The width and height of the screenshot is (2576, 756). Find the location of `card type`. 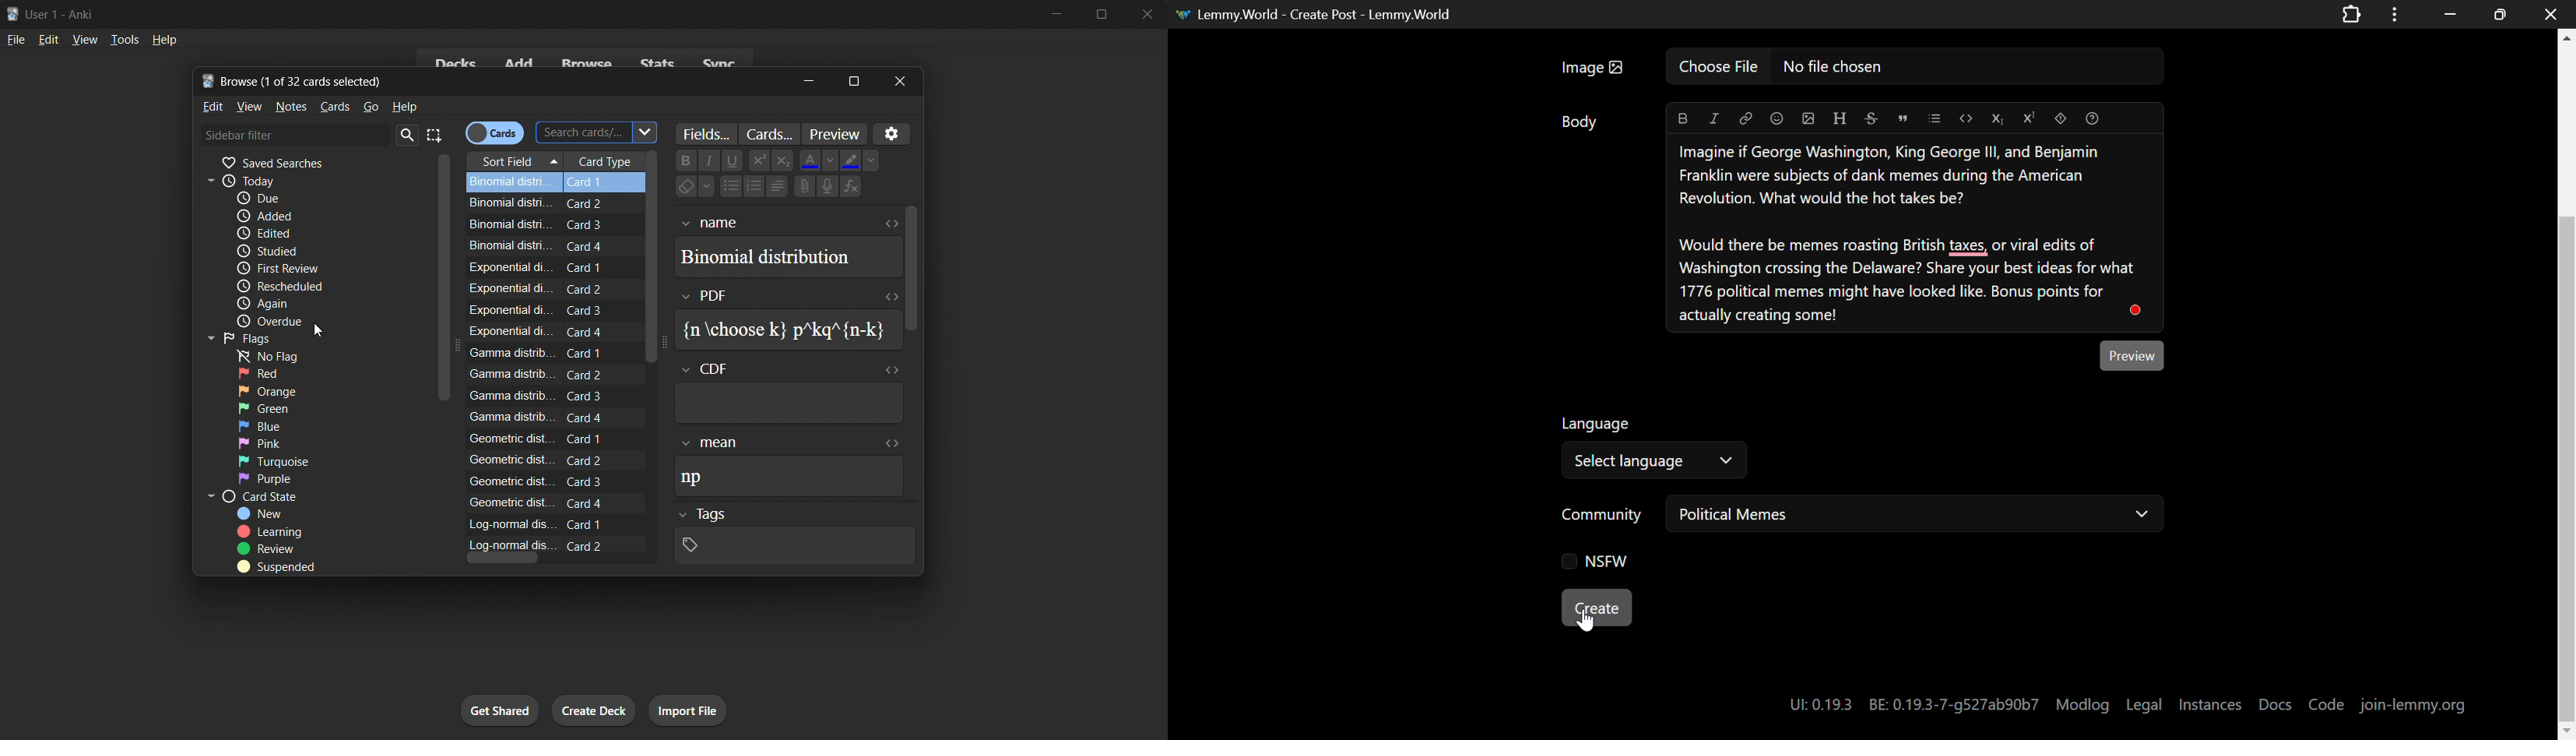

card type is located at coordinates (606, 160).